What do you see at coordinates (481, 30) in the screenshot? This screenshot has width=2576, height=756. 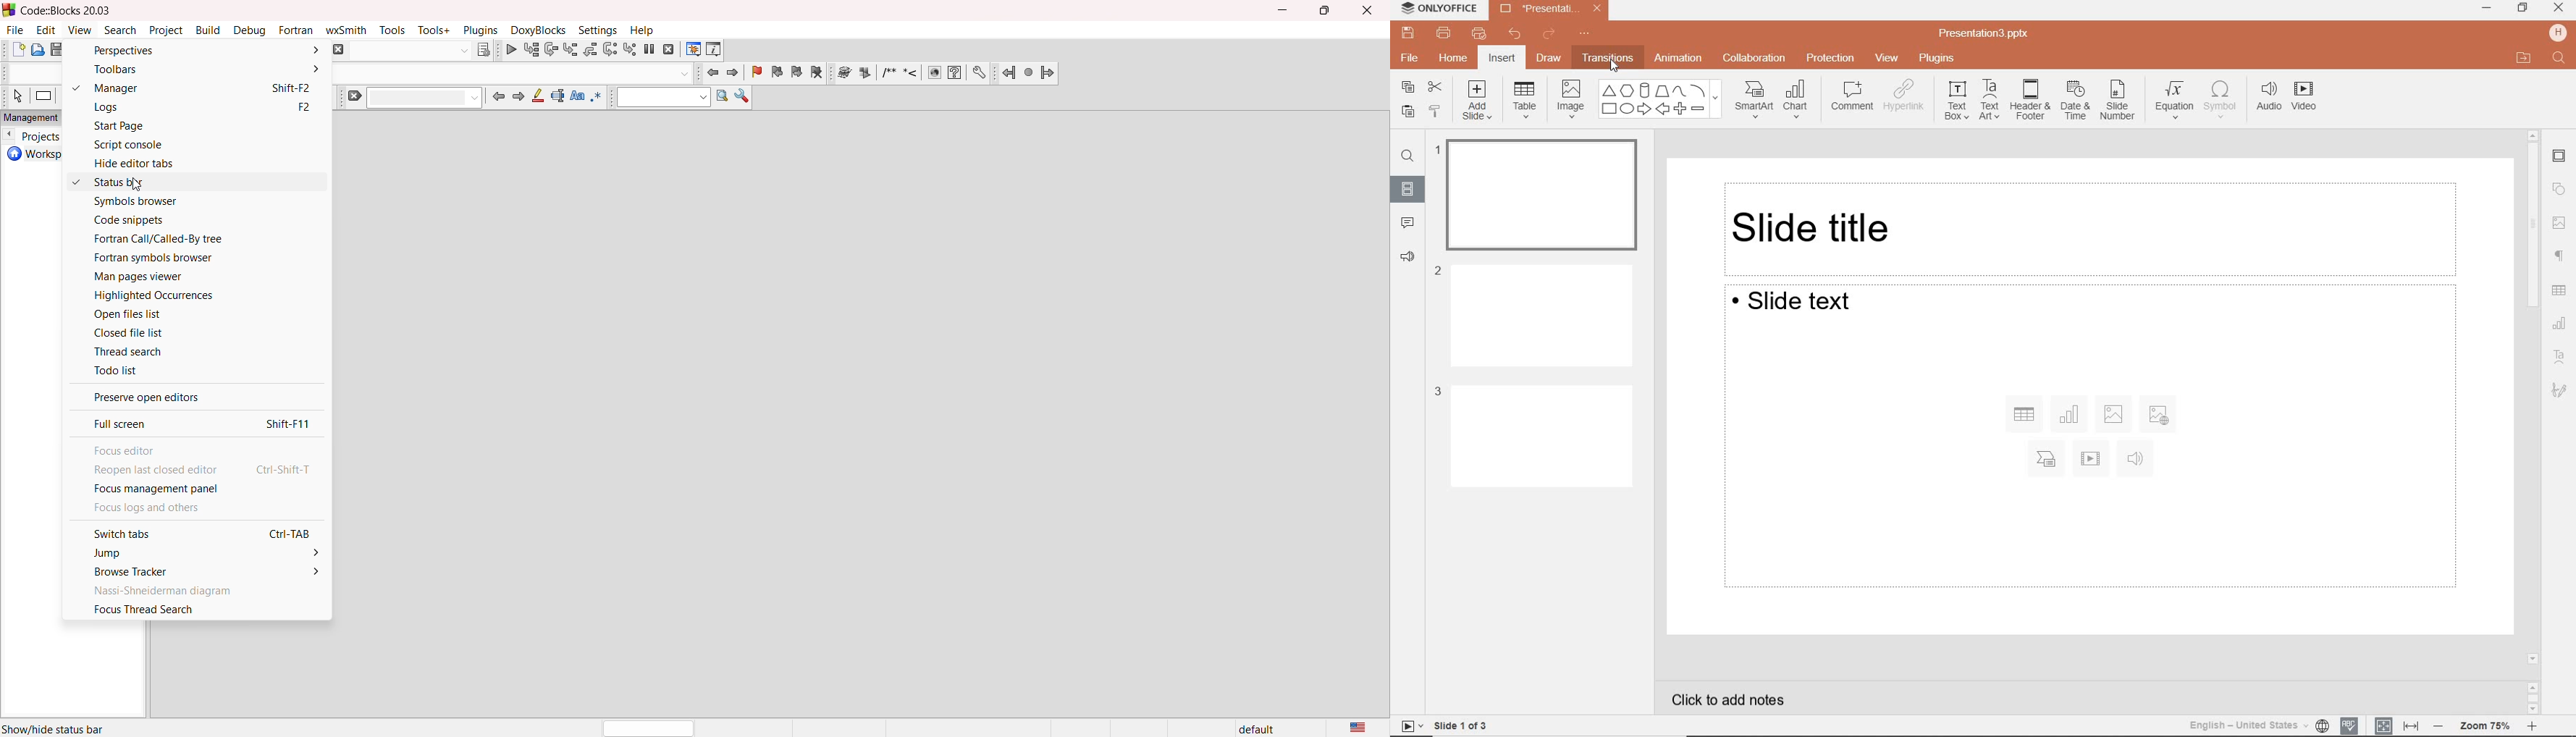 I see `plugins` at bounding box center [481, 30].